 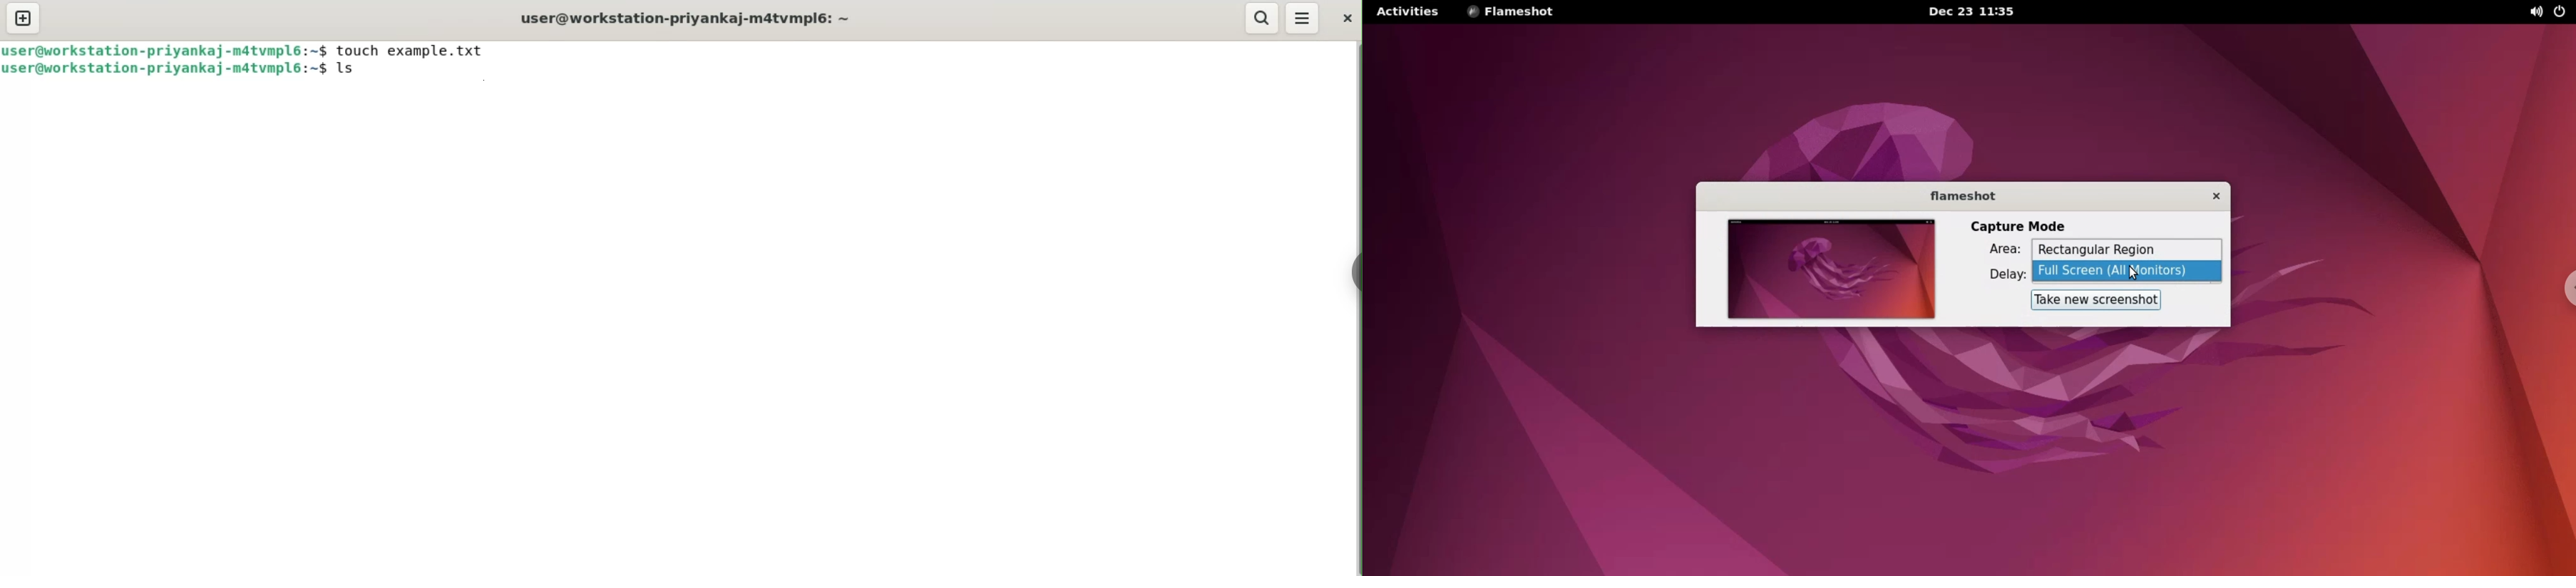 What do you see at coordinates (2011, 226) in the screenshot?
I see `capture mode` at bounding box center [2011, 226].